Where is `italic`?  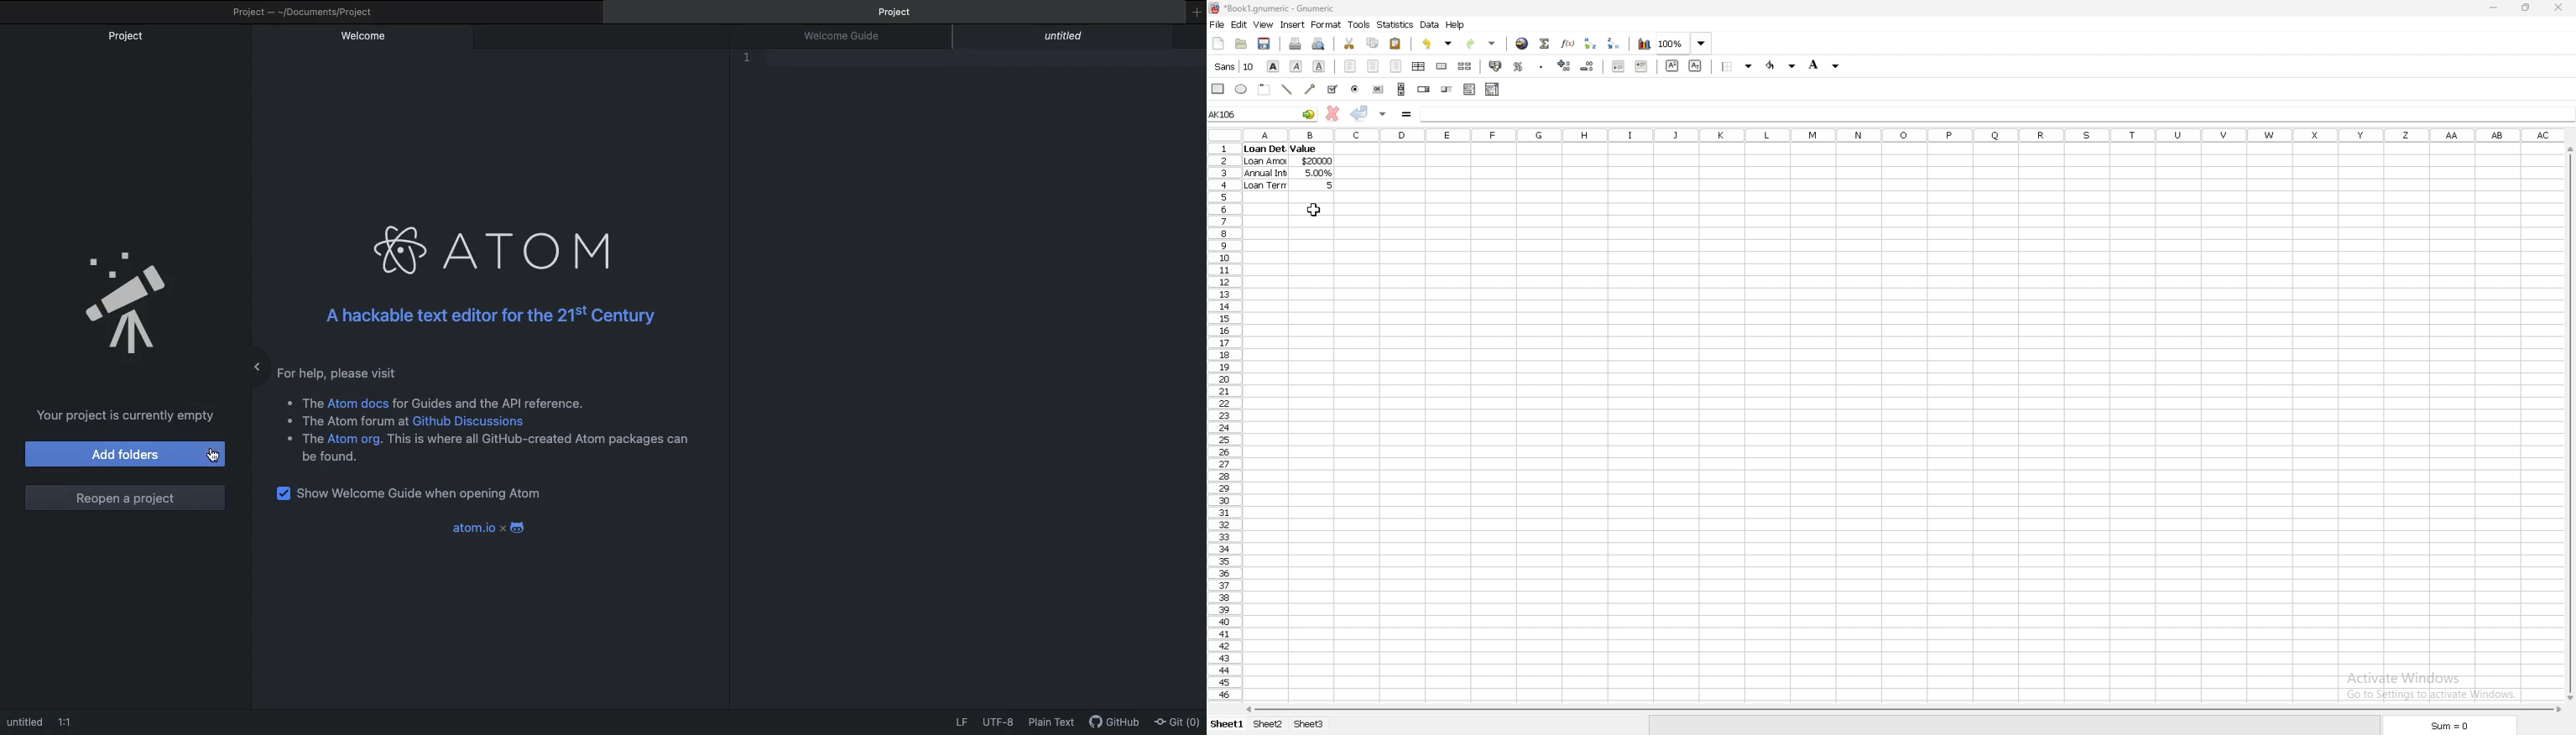 italic is located at coordinates (1296, 66).